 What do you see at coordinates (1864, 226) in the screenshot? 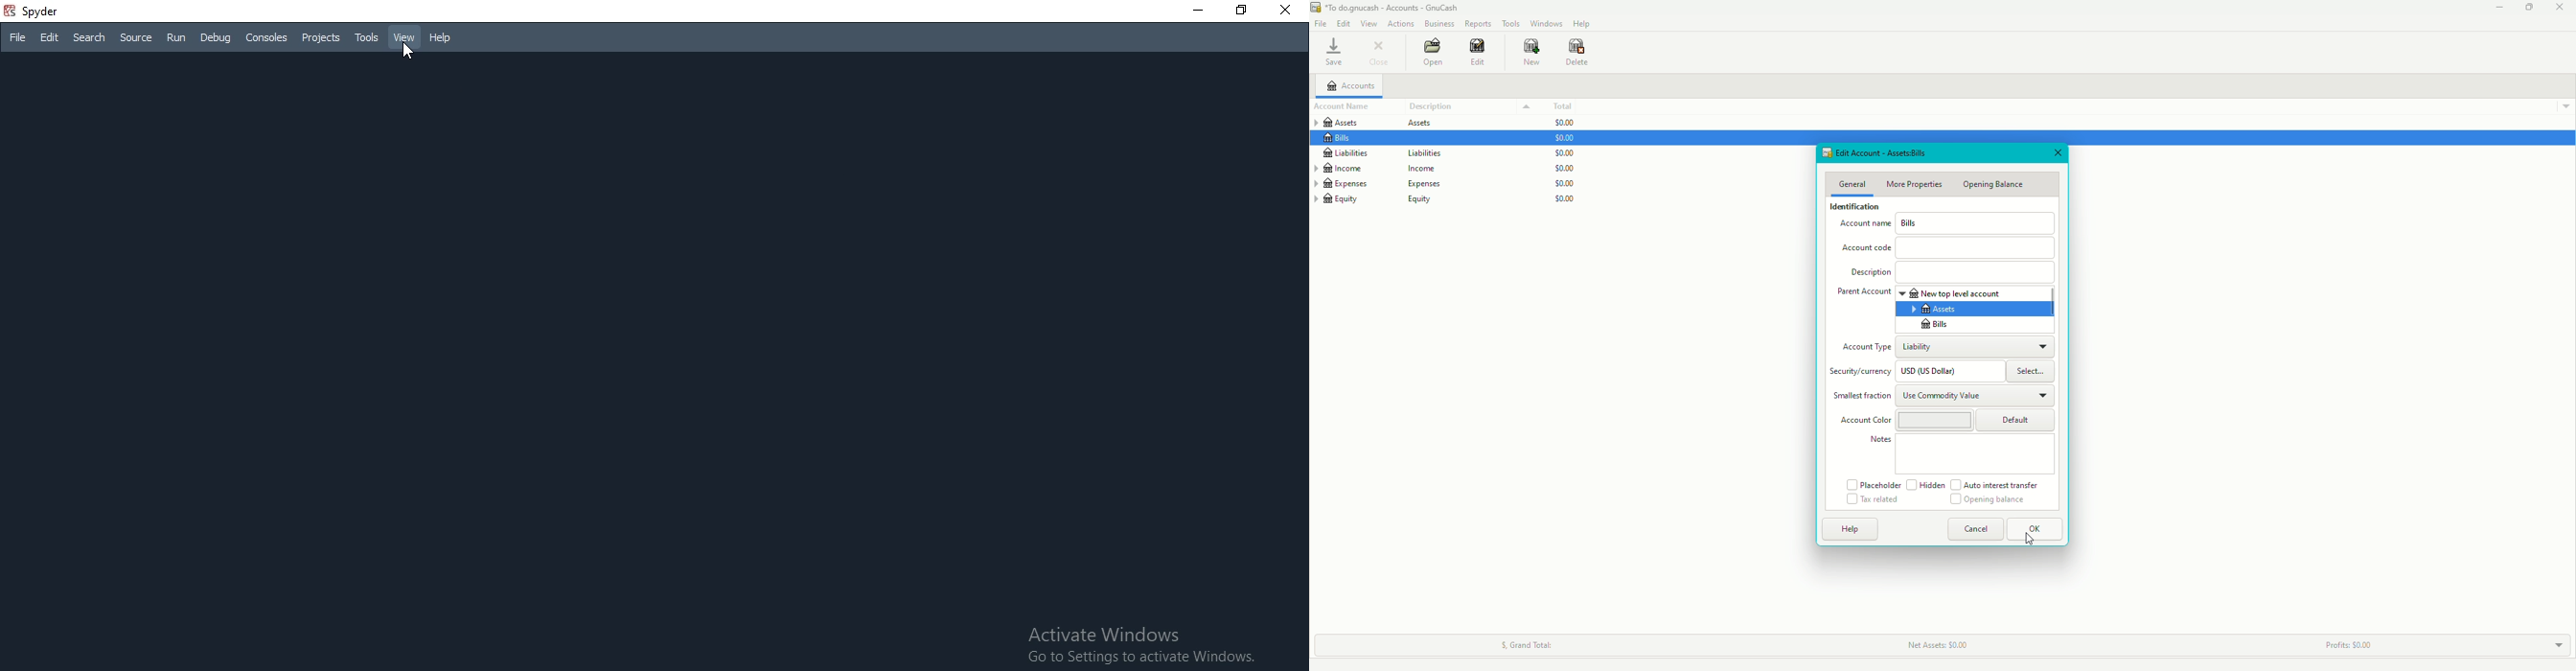
I see `Account Name` at bounding box center [1864, 226].